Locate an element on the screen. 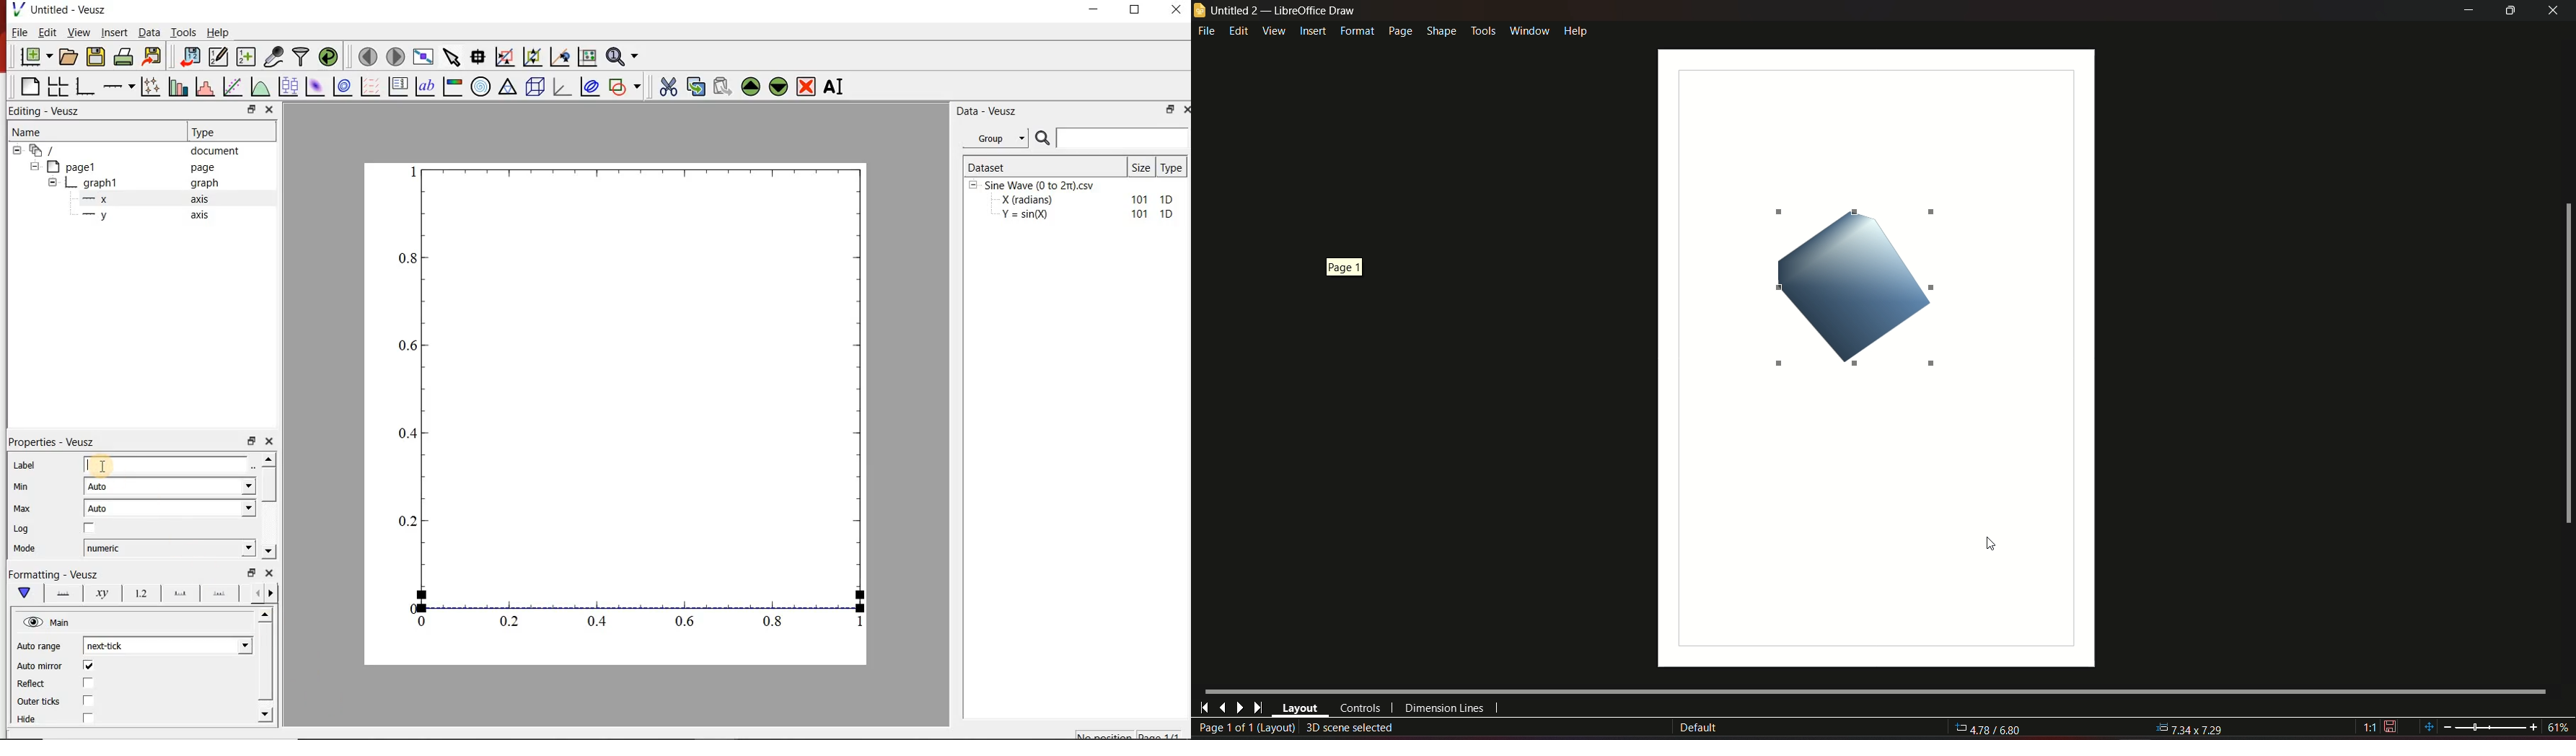 Image resolution: width=2576 pixels, height=756 pixels. format is located at coordinates (1355, 31).